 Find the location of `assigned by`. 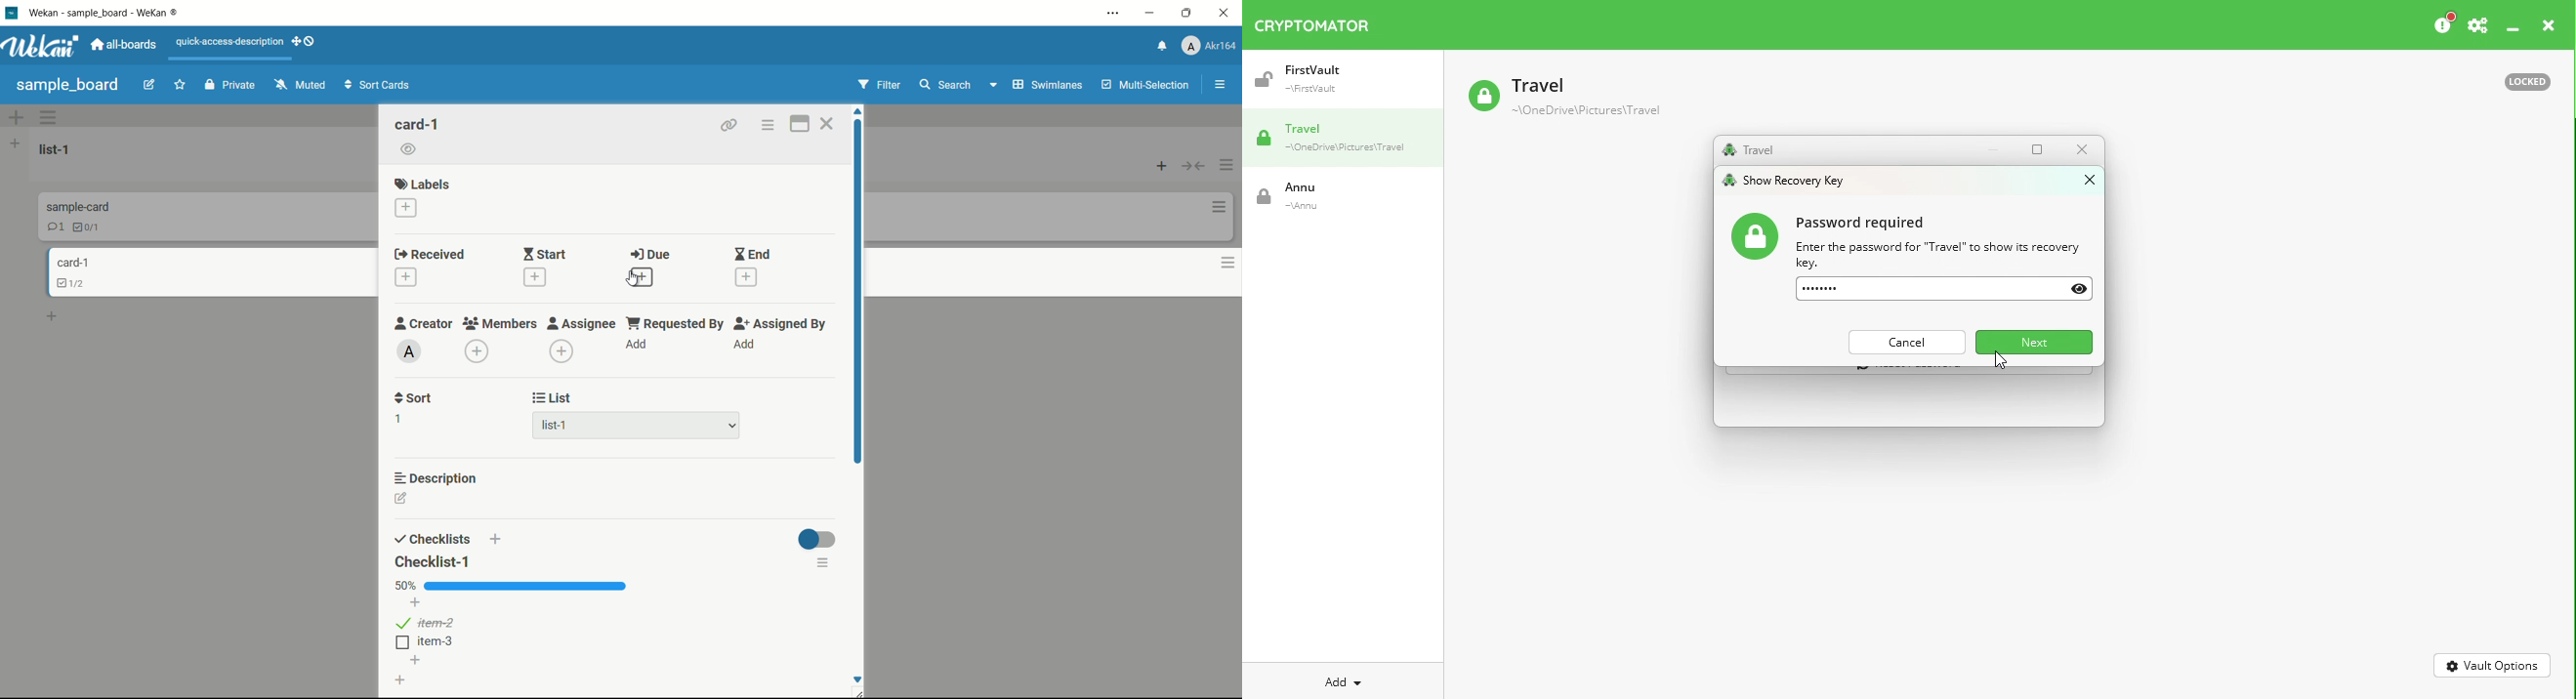

assigned by is located at coordinates (783, 324).